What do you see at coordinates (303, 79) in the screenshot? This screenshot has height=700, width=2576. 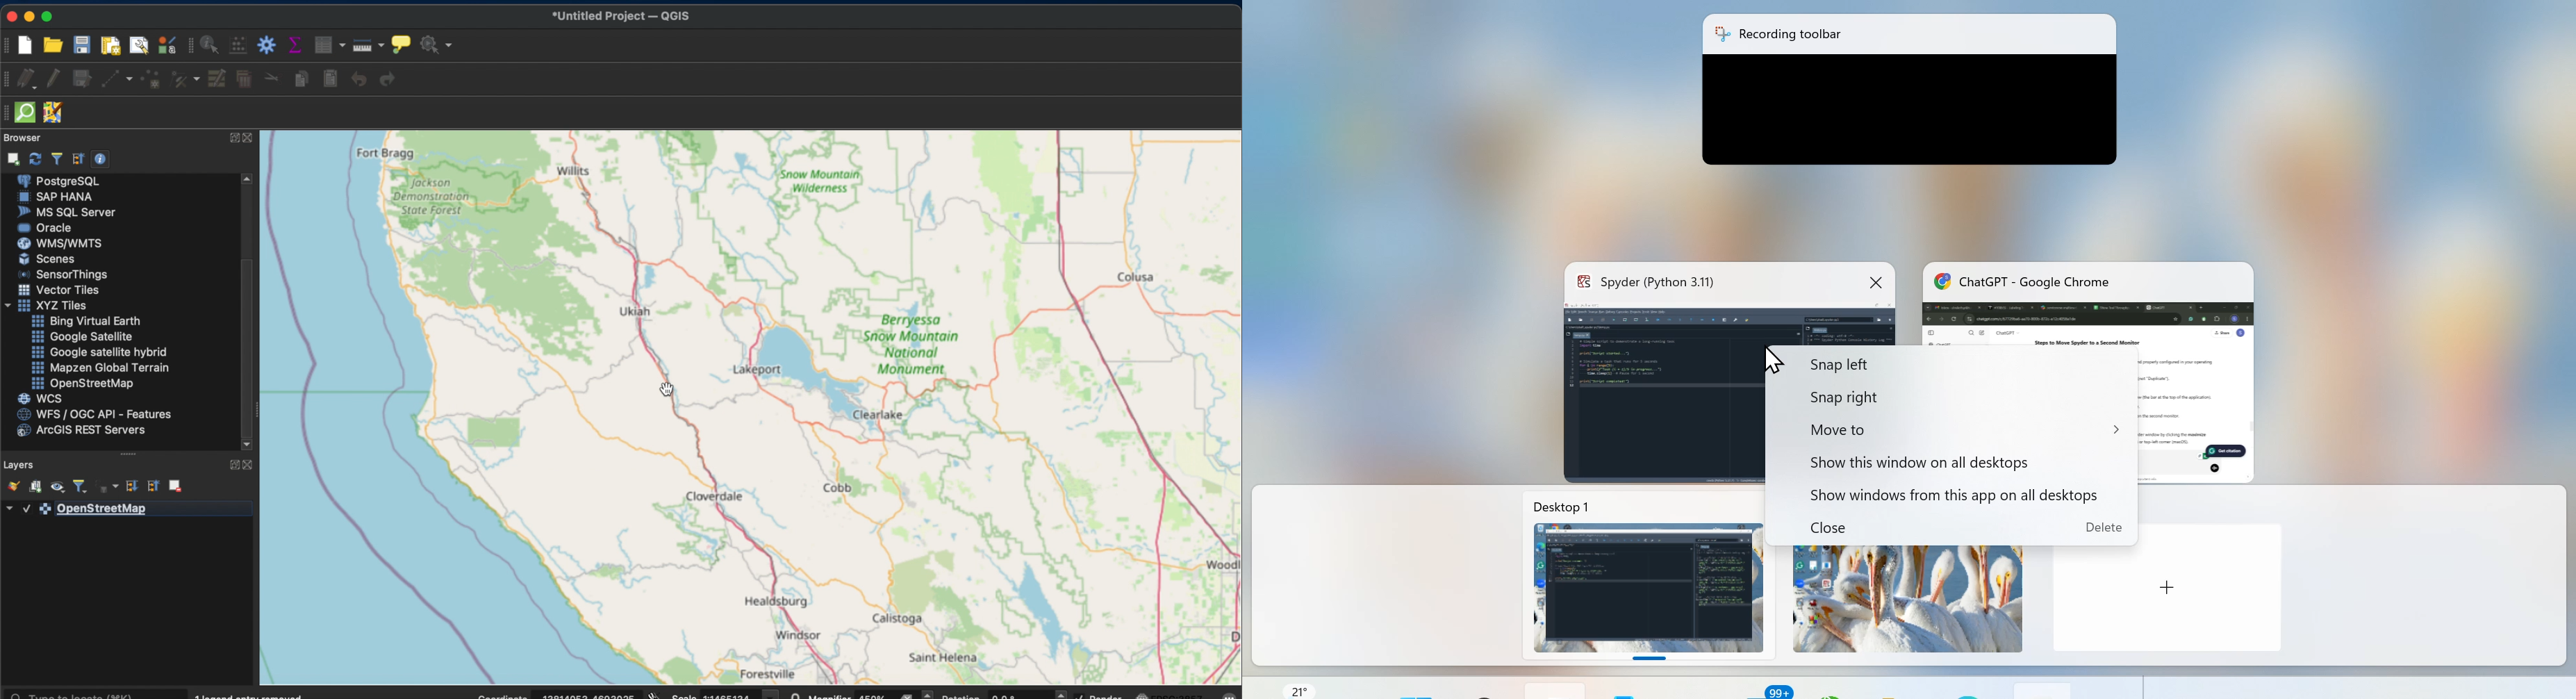 I see `copy features` at bounding box center [303, 79].